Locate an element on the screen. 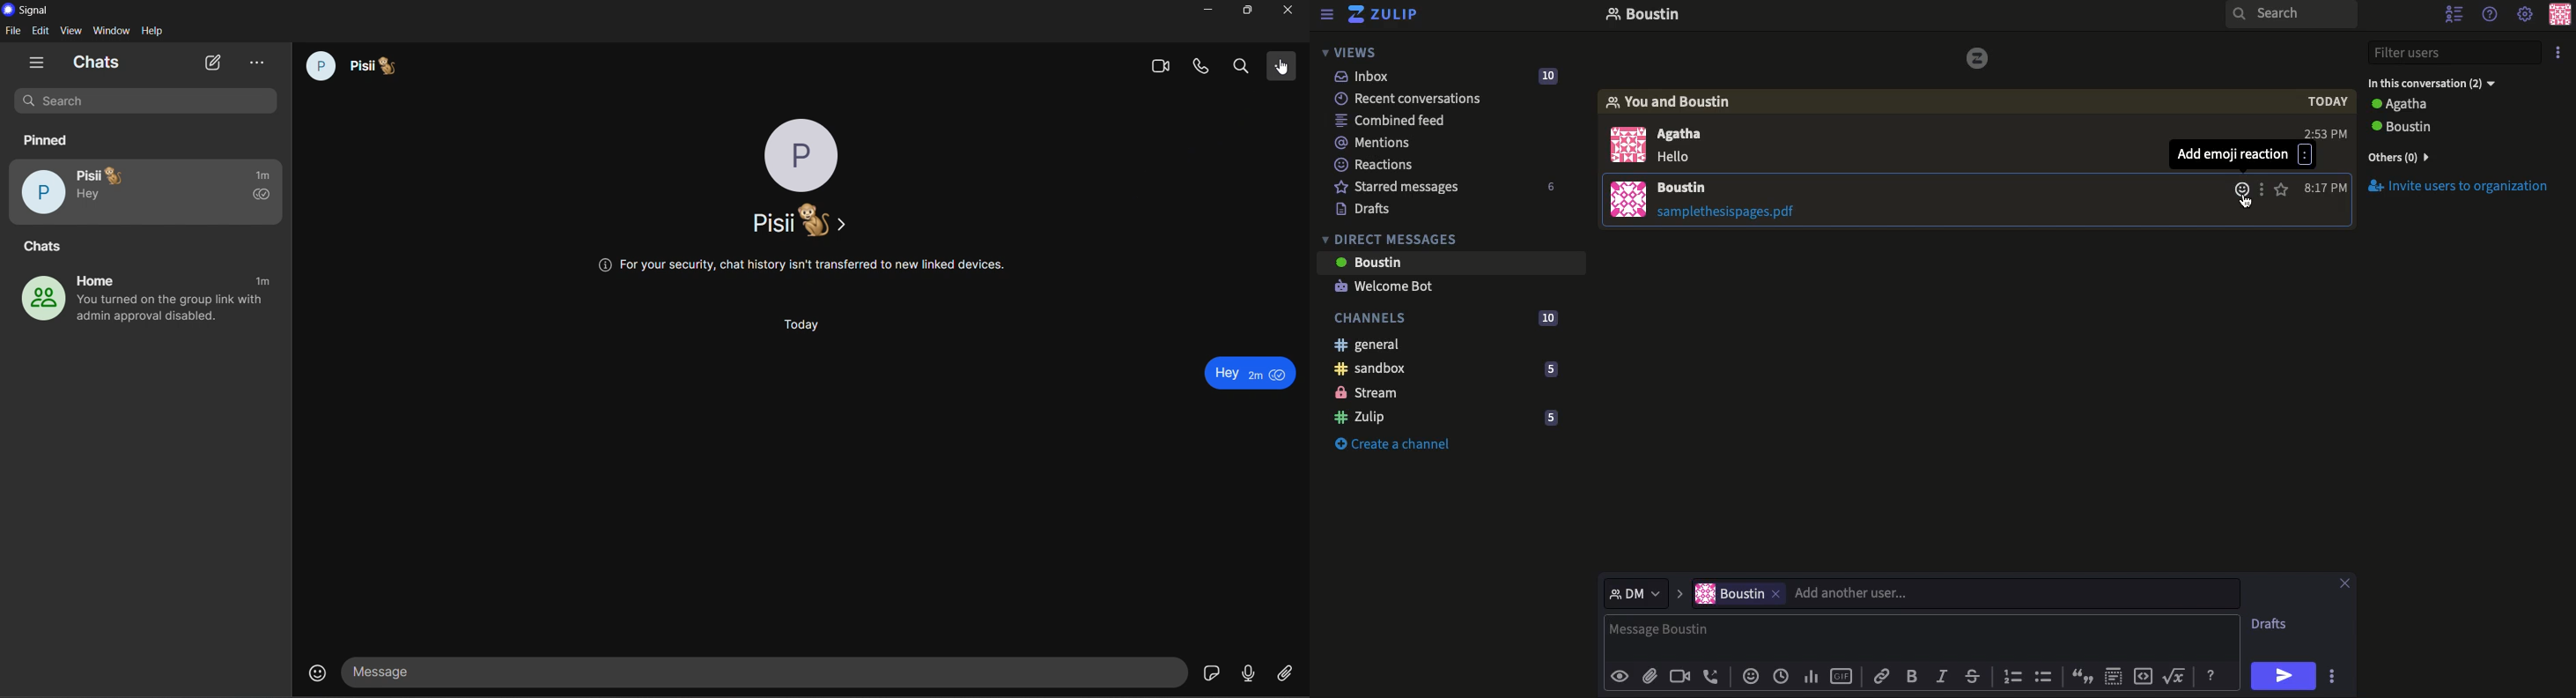 The height and width of the screenshot is (700, 2576). Options is located at coordinates (2331, 675).